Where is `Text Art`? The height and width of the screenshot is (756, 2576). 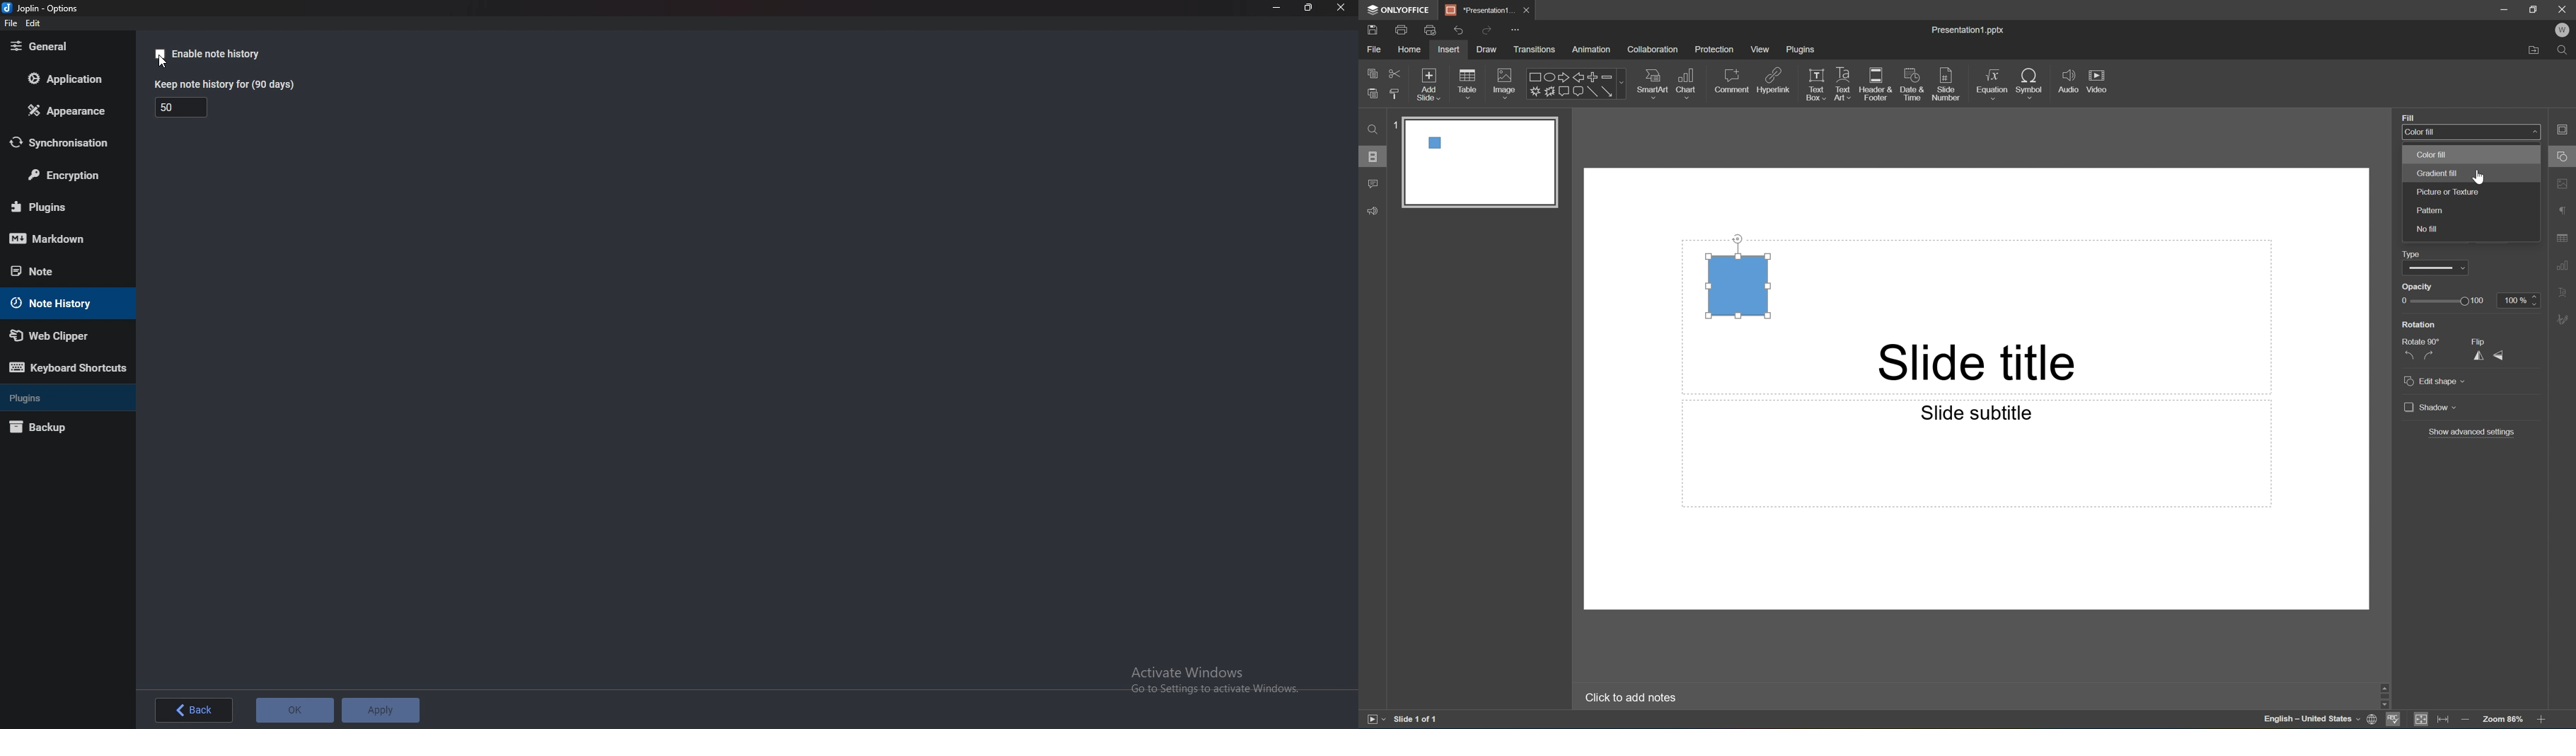
Text Art is located at coordinates (1843, 85).